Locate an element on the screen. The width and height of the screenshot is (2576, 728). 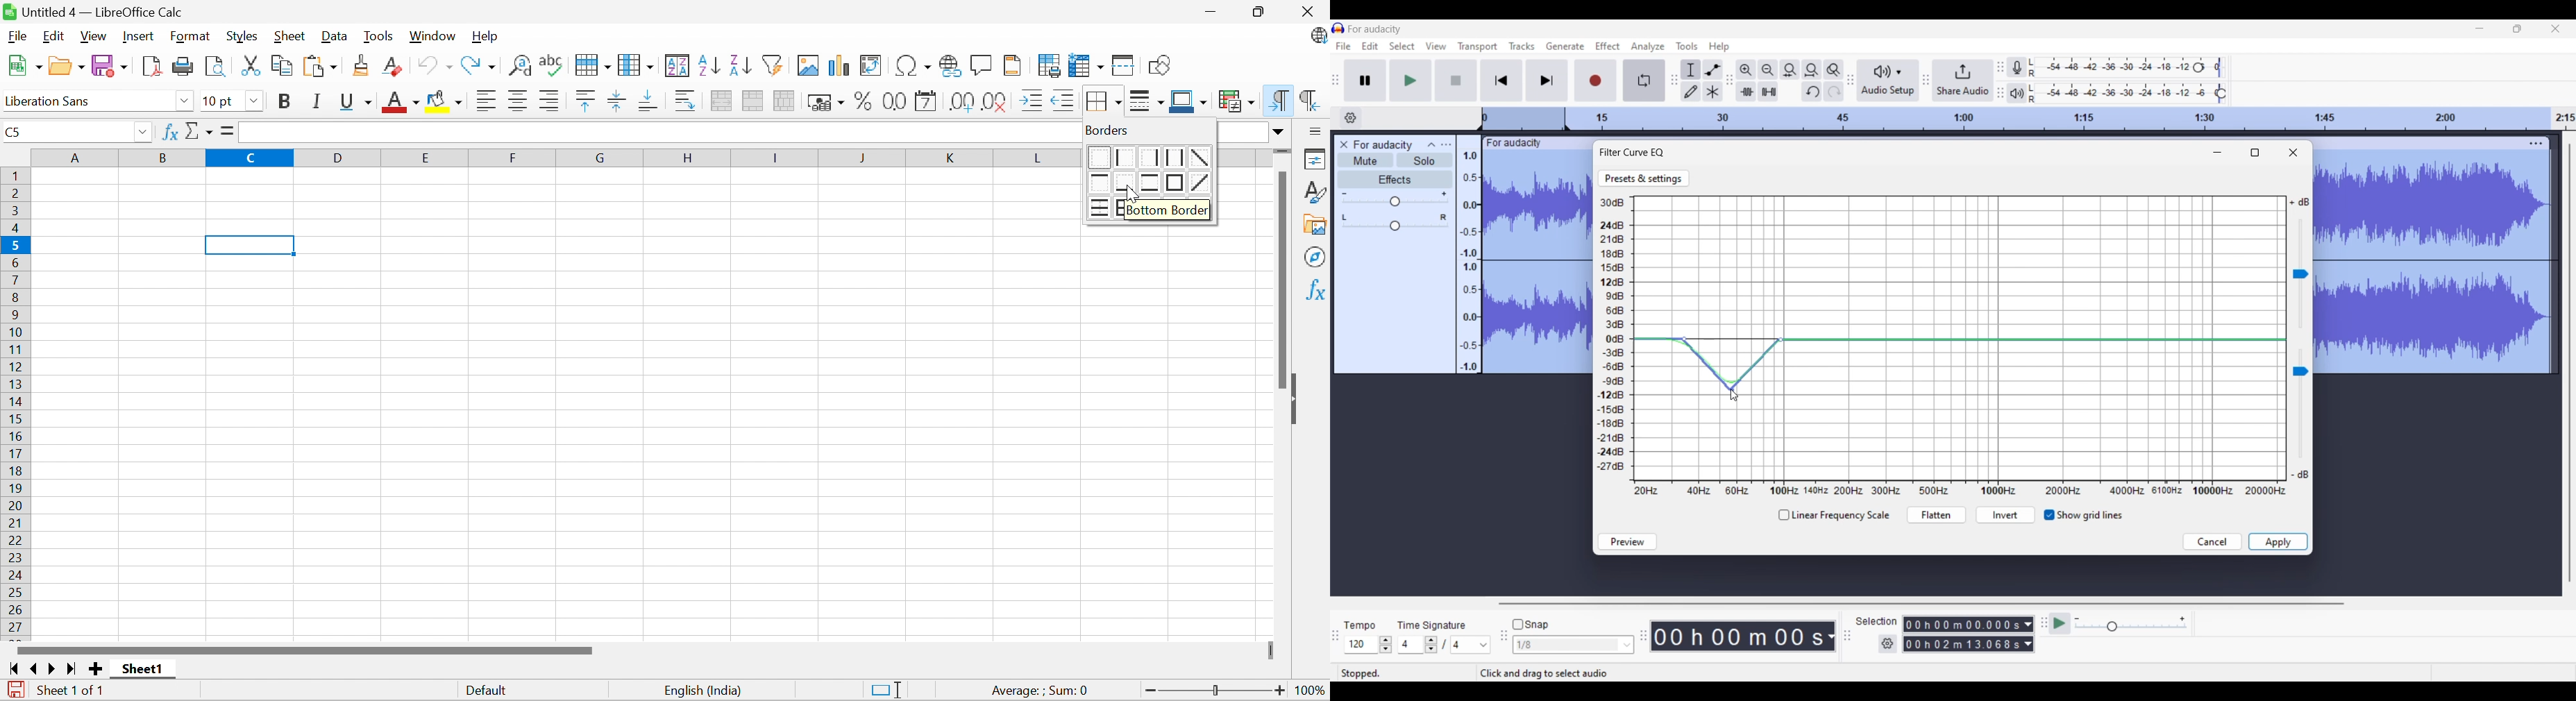
Scroll bar is located at coordinates (1281, 278).